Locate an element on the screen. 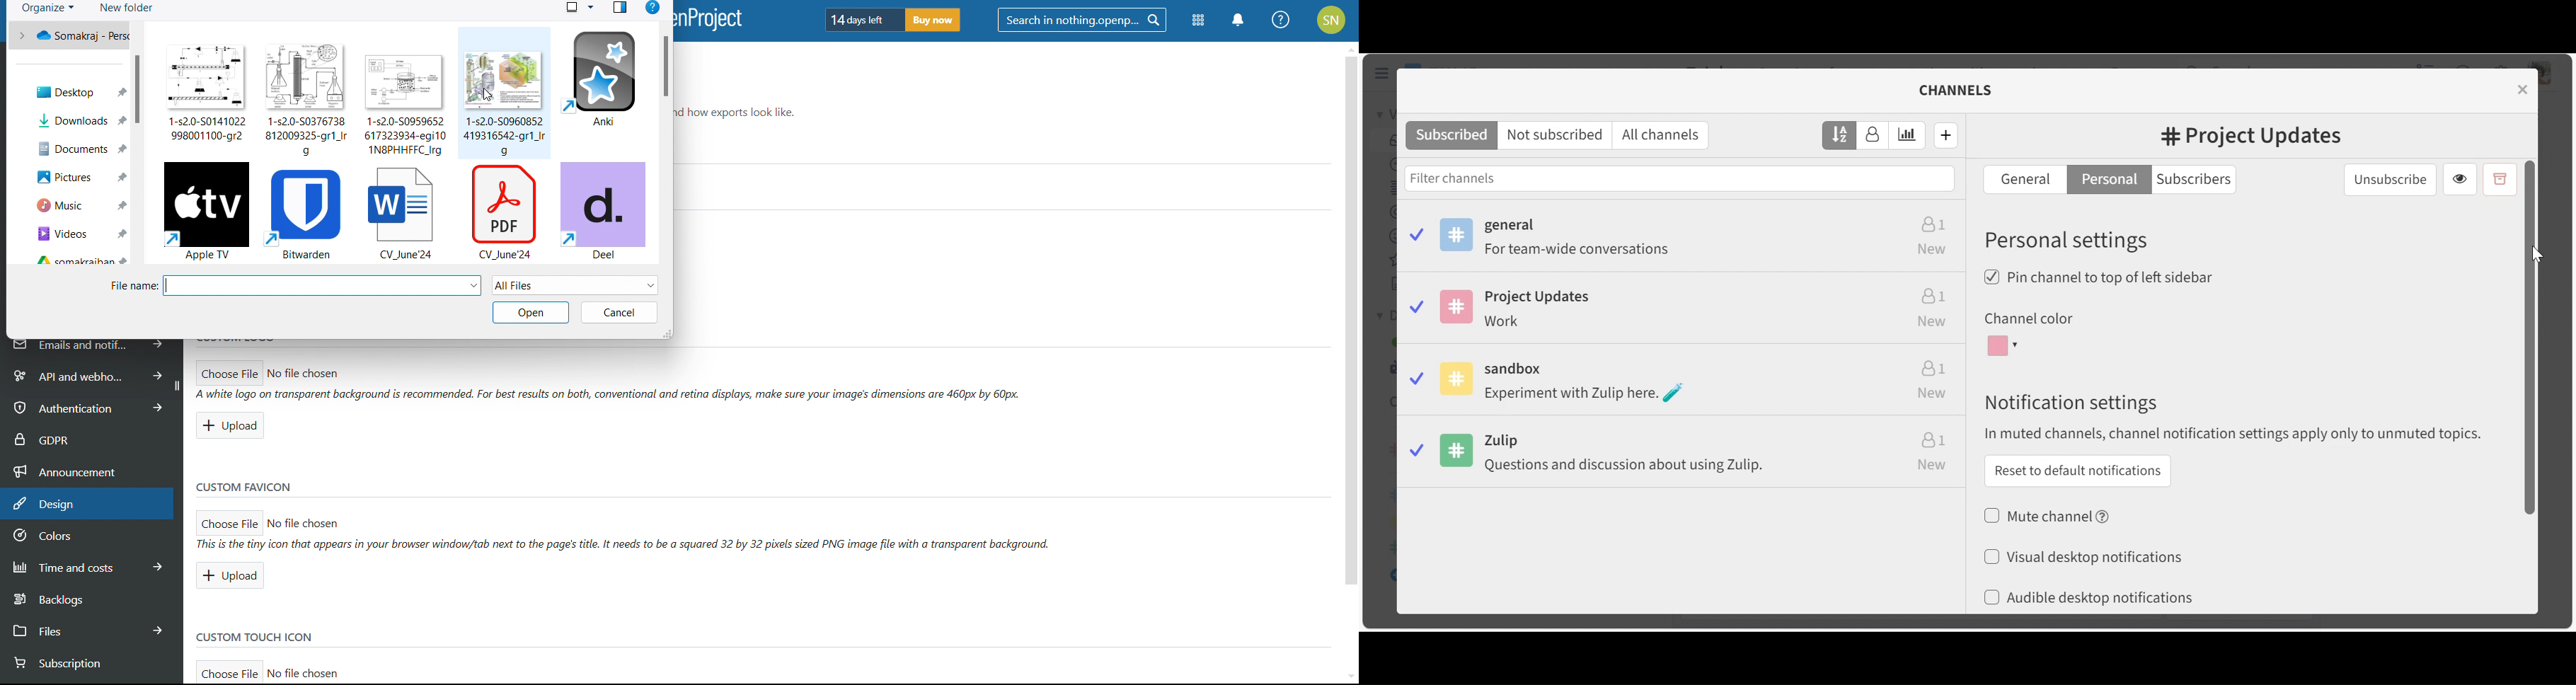  channels is located at coordinates (1964, 90).